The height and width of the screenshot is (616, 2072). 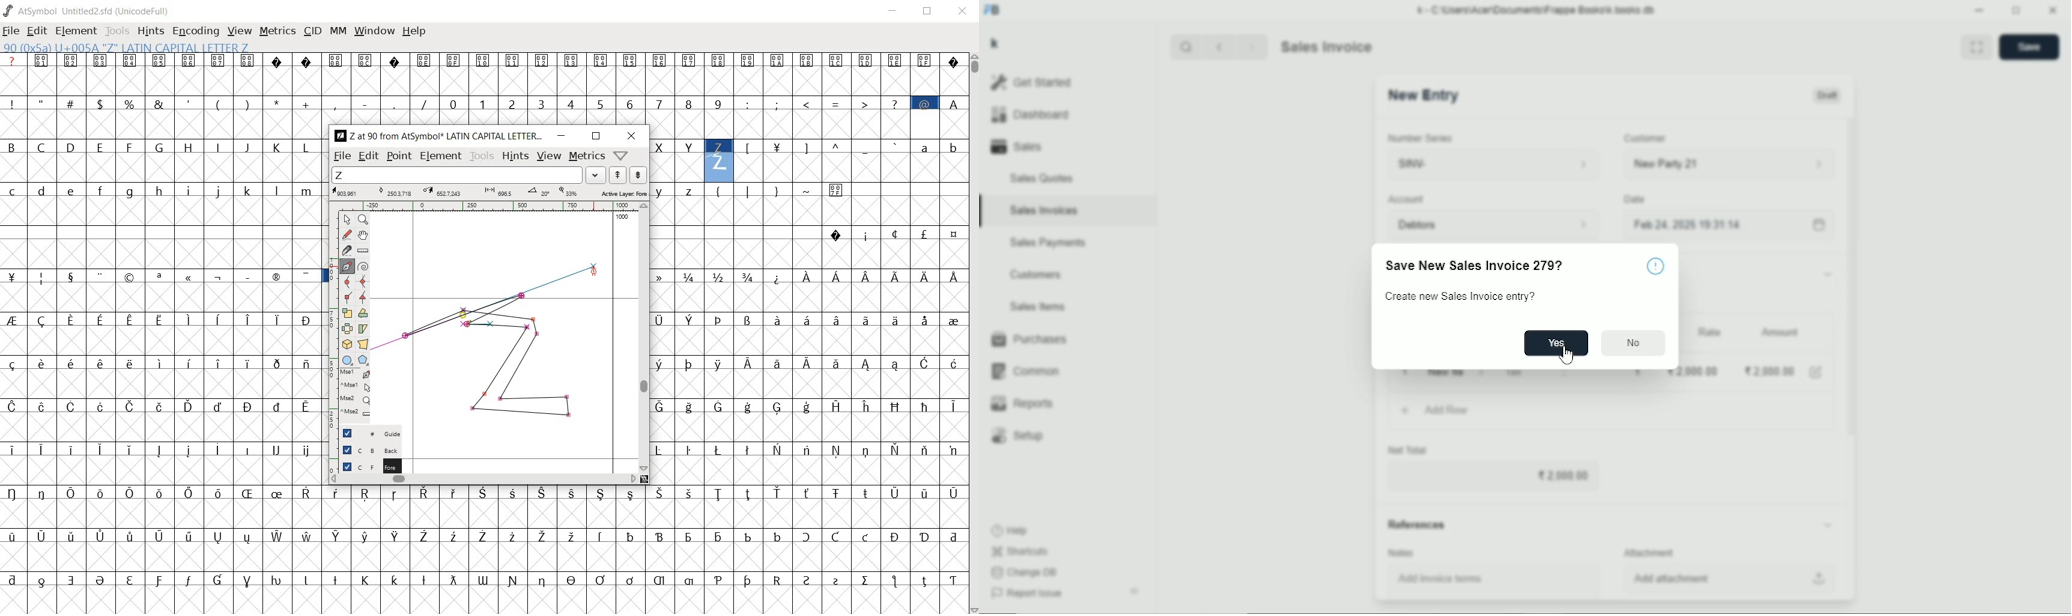 I want to click on New party 21, so click(x=1731, y=164).